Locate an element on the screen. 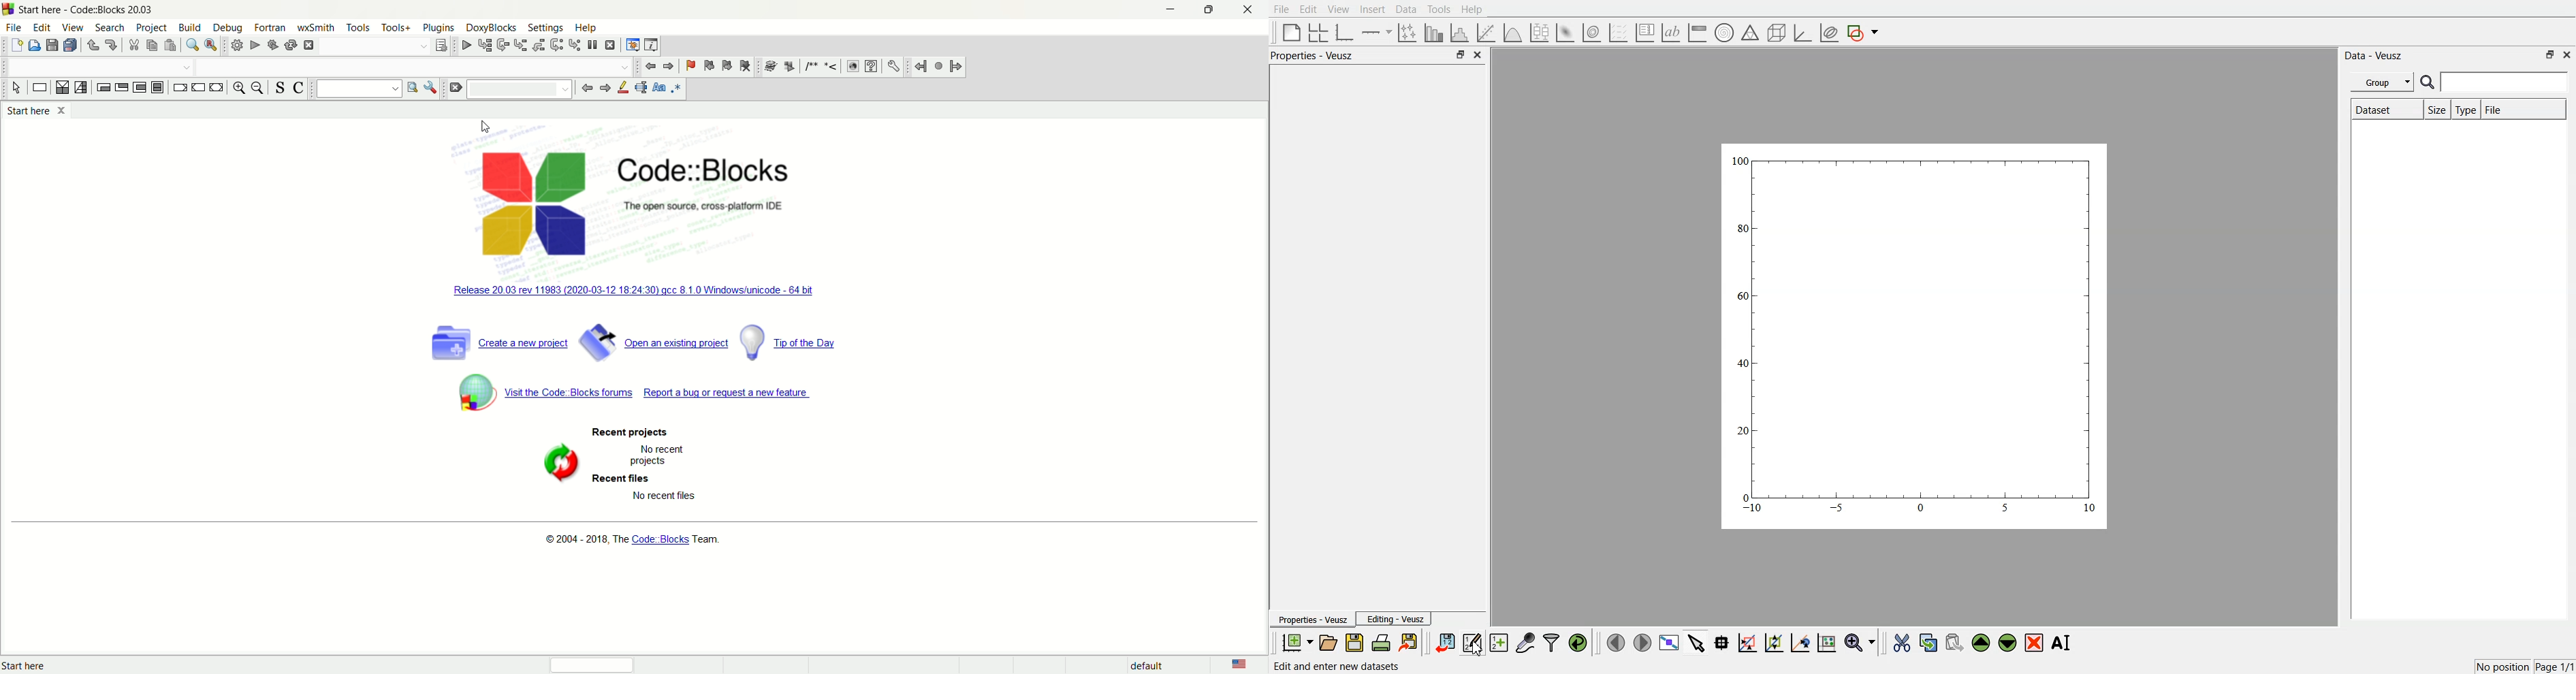 The image size is (2576, 700). text is located at coordinates (672, 500).